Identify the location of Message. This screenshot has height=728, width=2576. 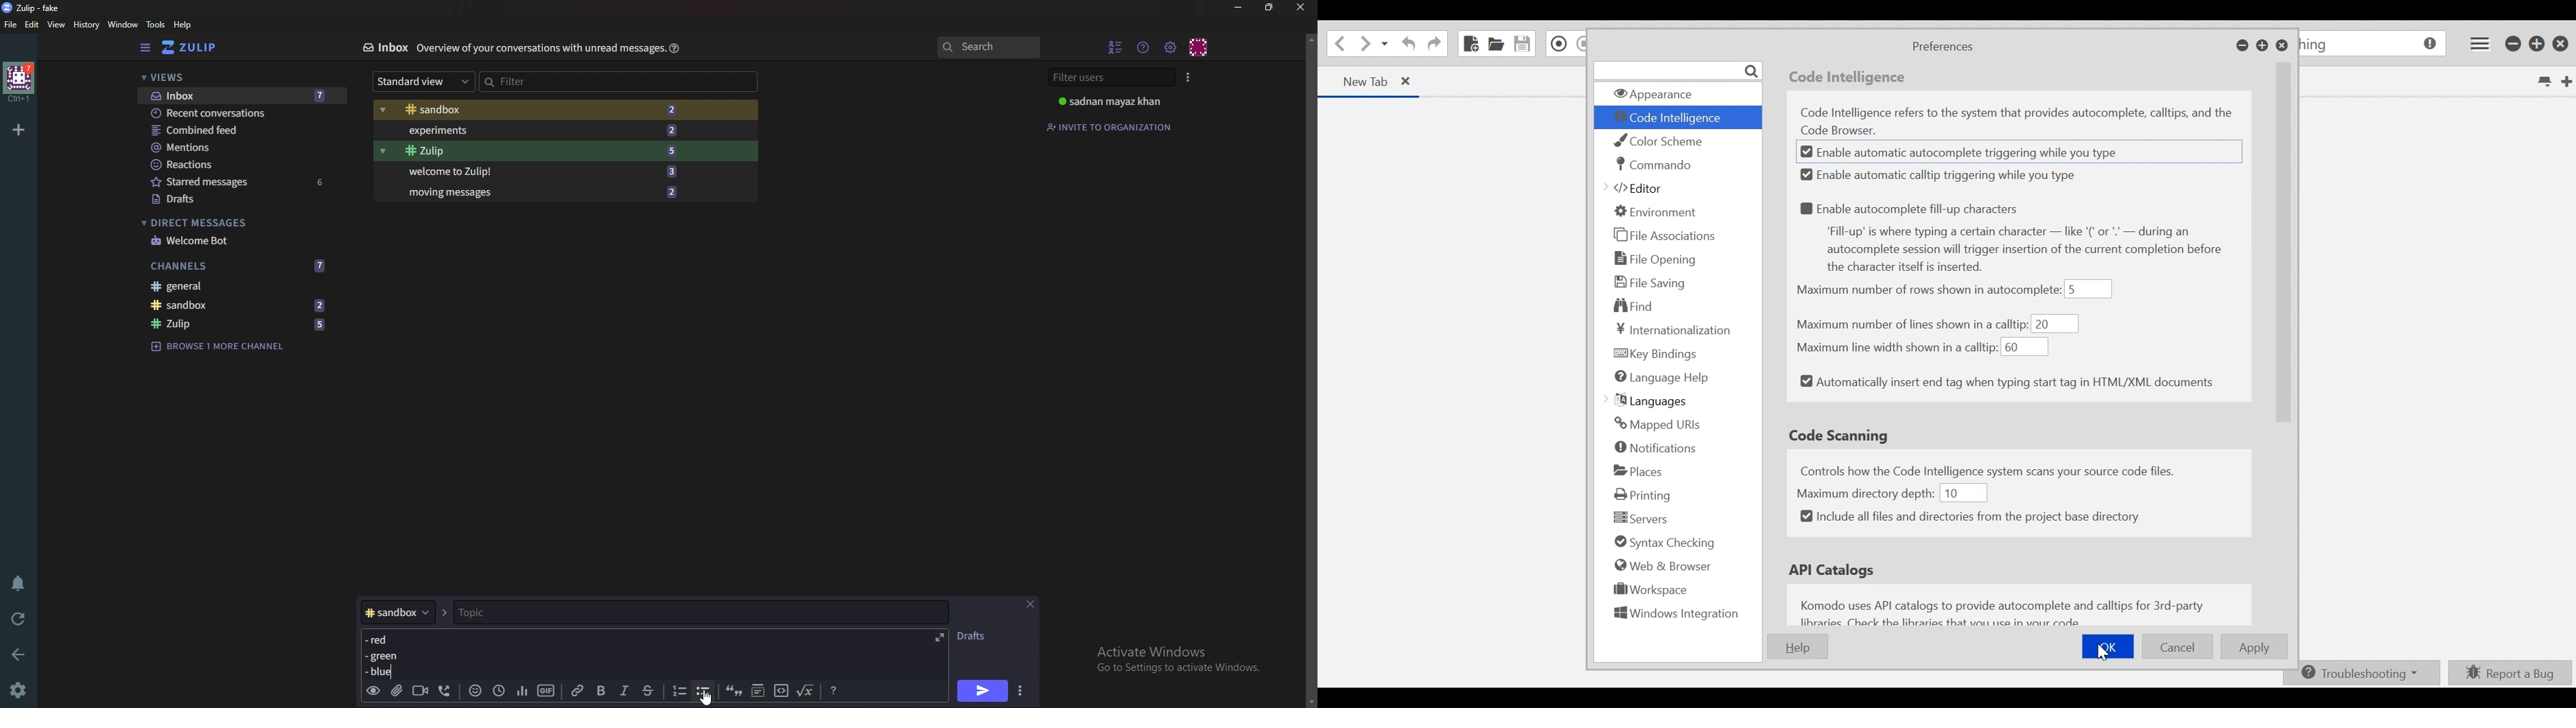
(388, 657).